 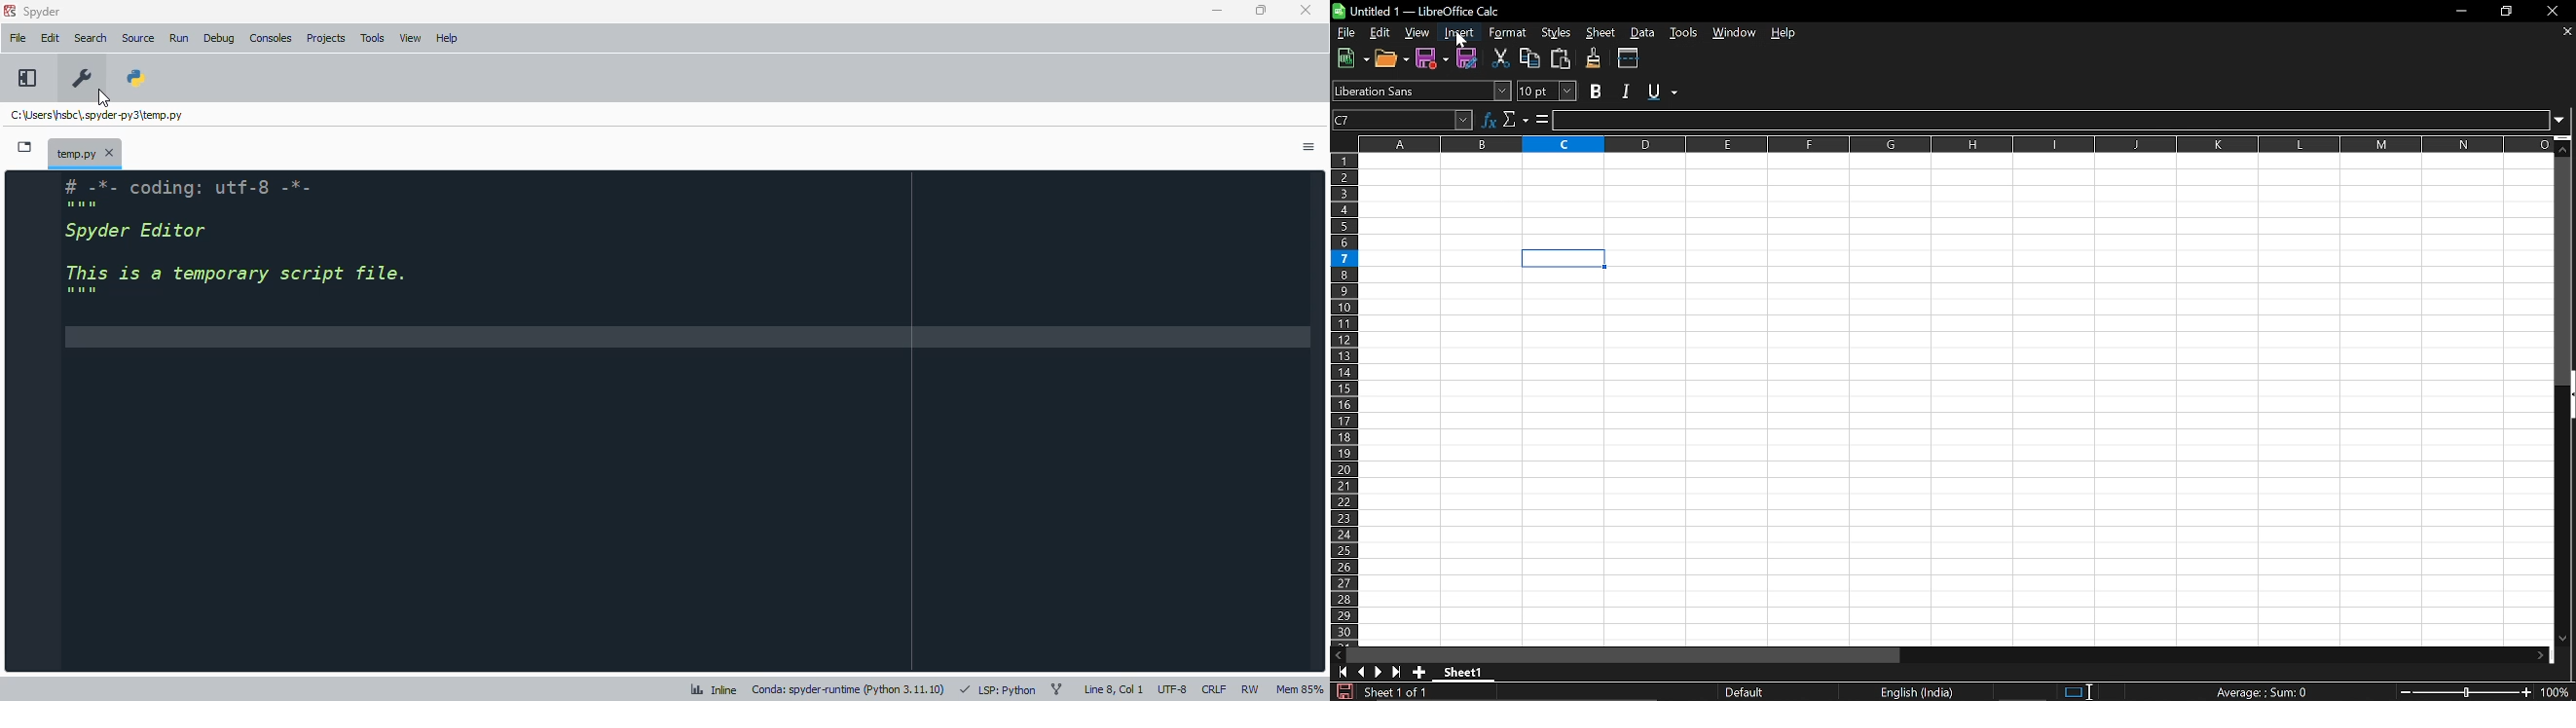 I want to click on edit, so click(x=51, y=38).